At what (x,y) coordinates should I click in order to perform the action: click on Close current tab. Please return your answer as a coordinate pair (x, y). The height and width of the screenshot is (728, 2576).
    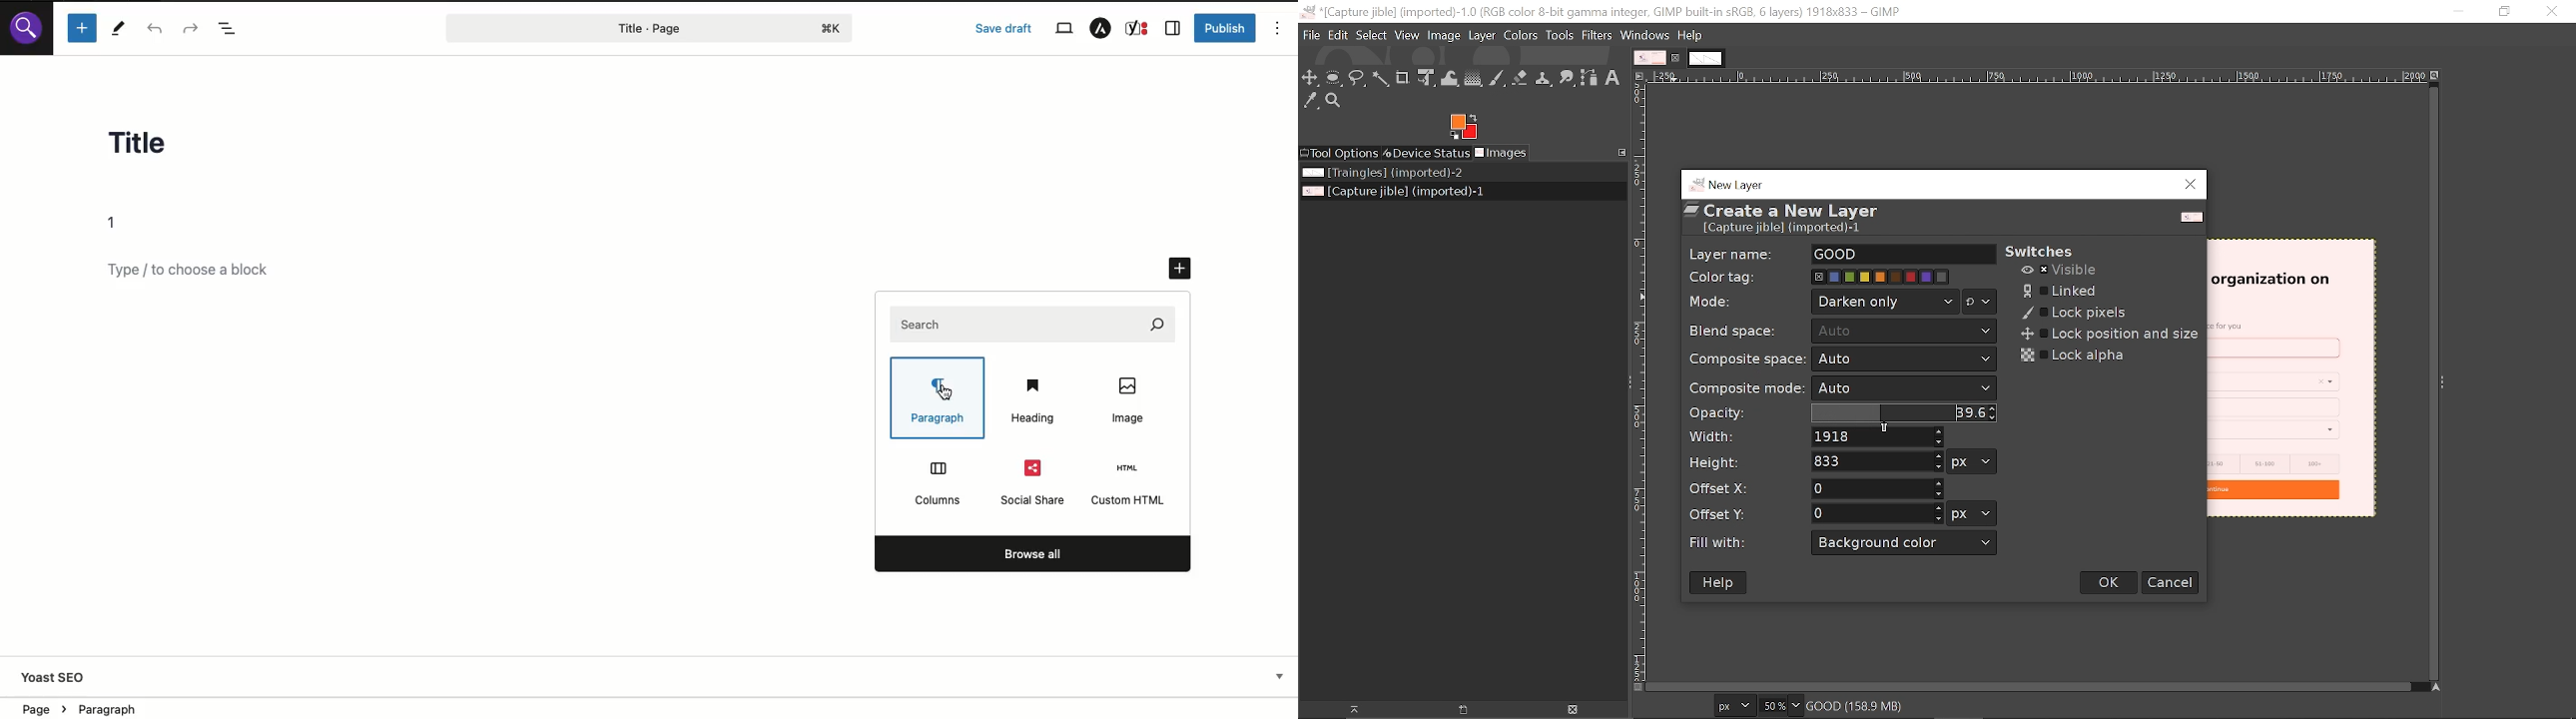
    Looking at the image, I should click on (1678, 59).